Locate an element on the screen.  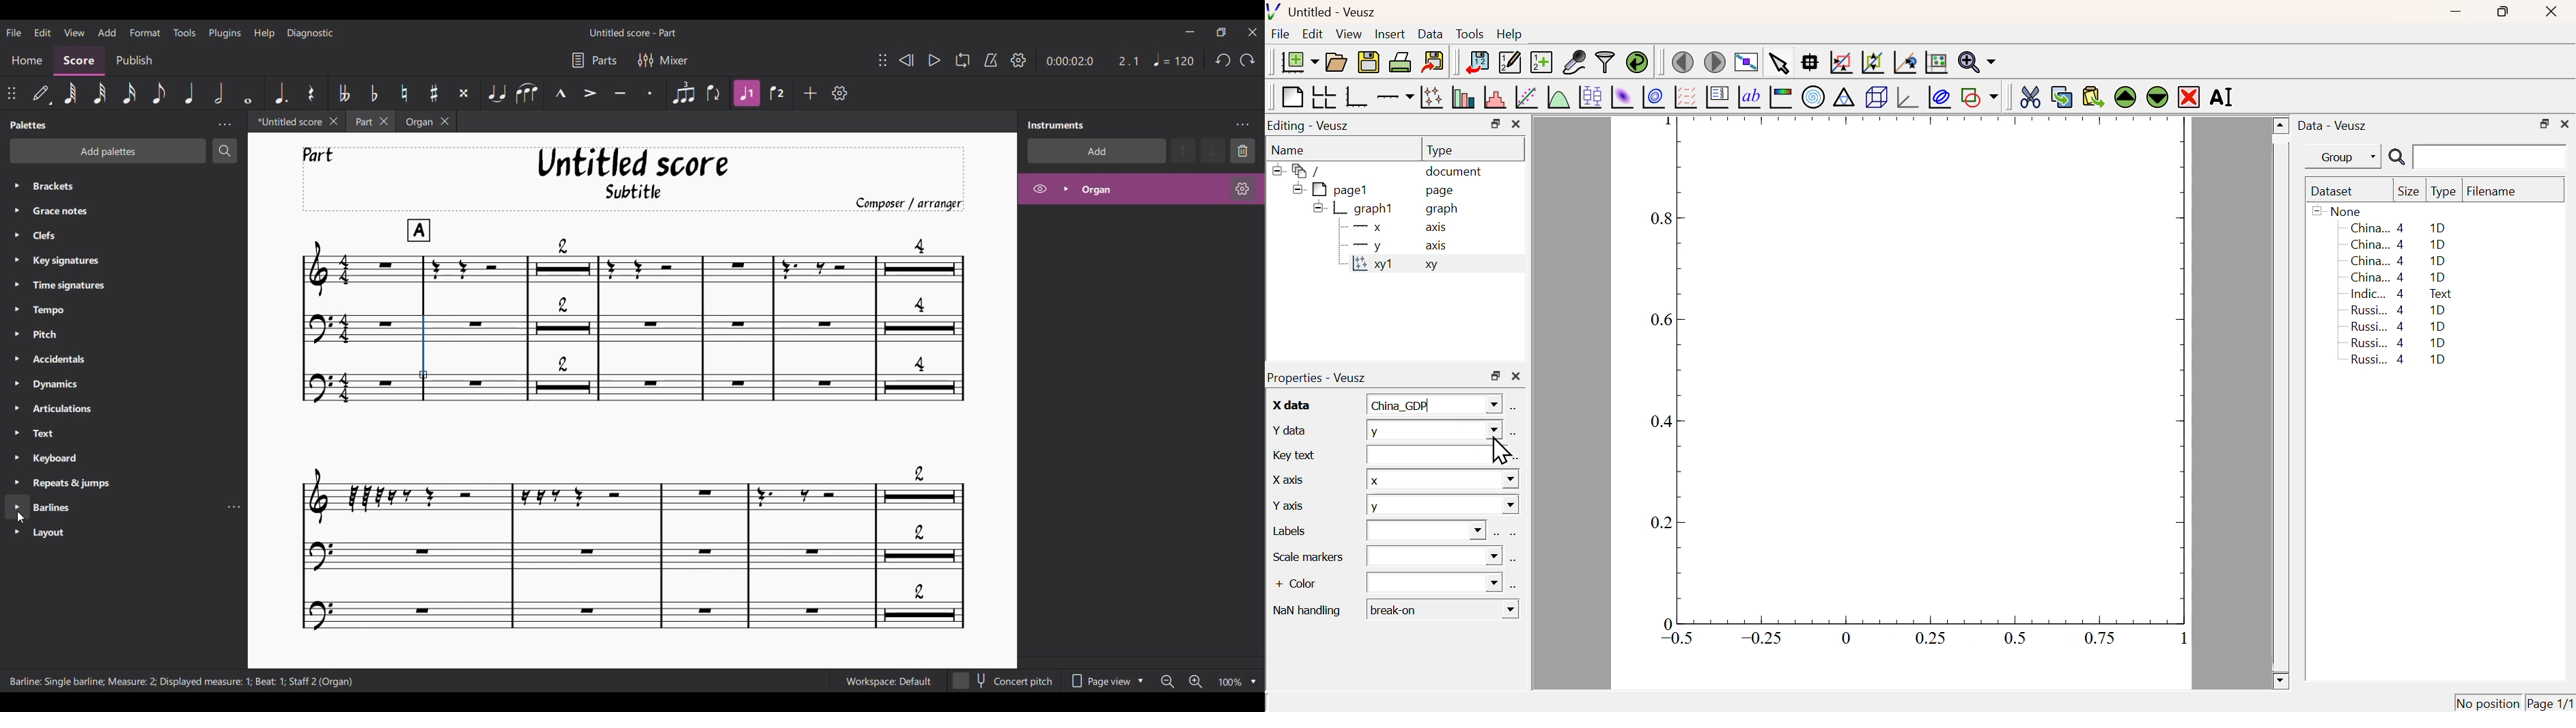
Data is located at coordinates (1430, 33).